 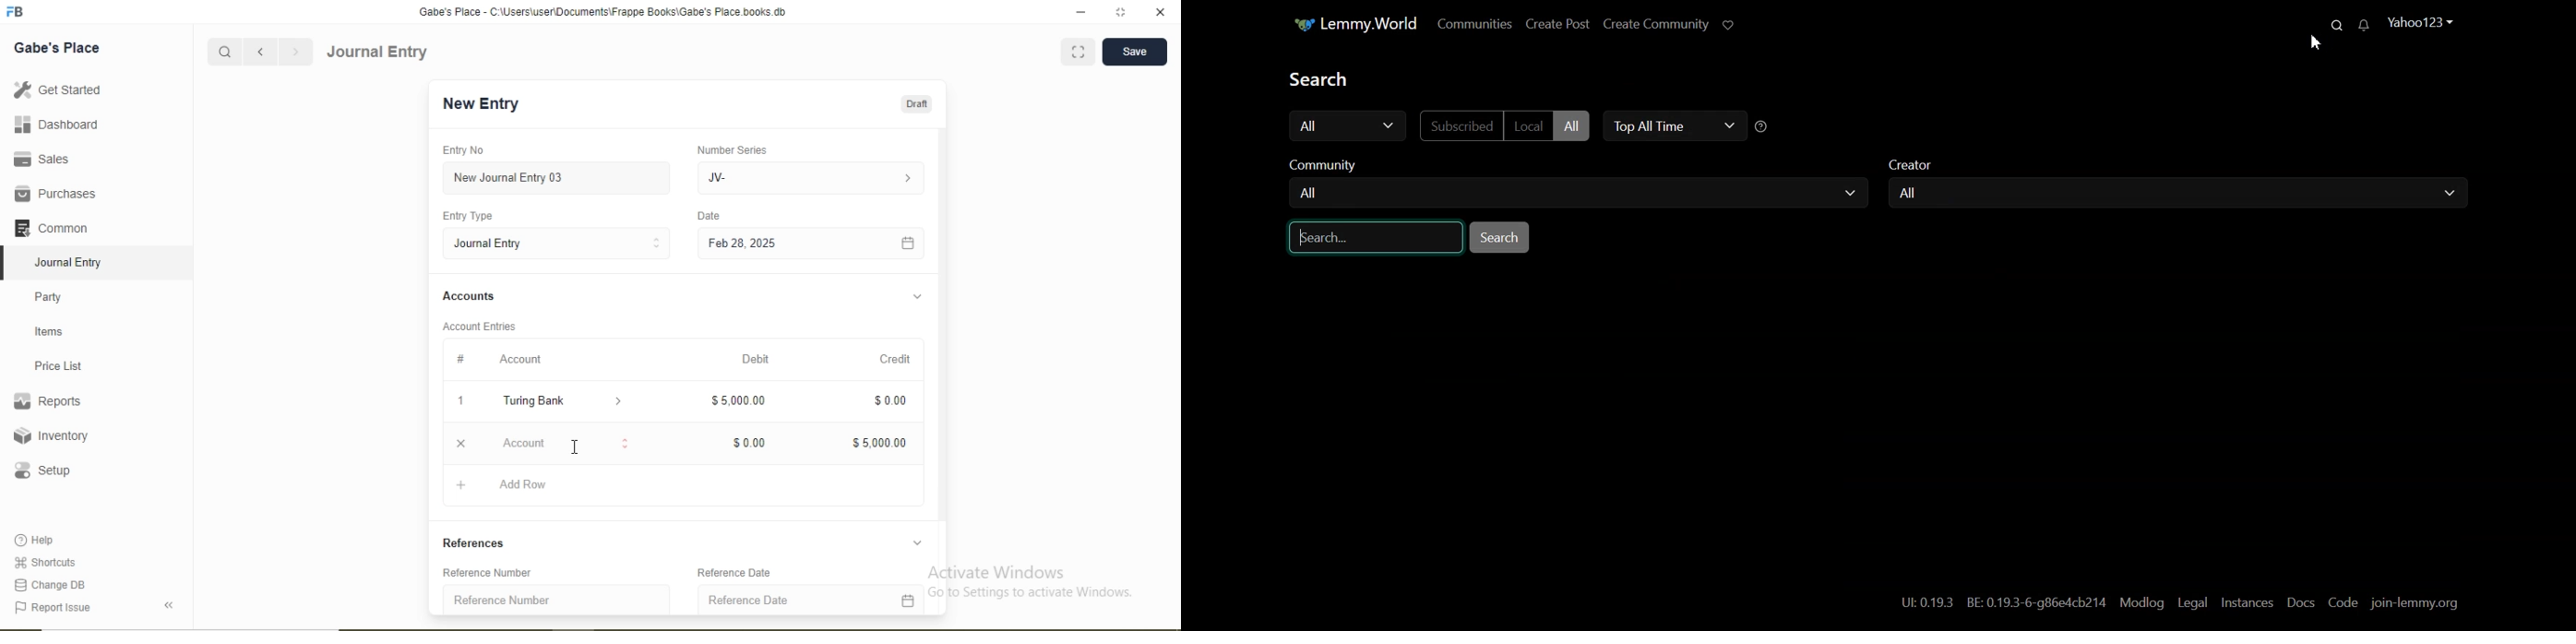 I want to click on Price List, so click(x=57, y=366).